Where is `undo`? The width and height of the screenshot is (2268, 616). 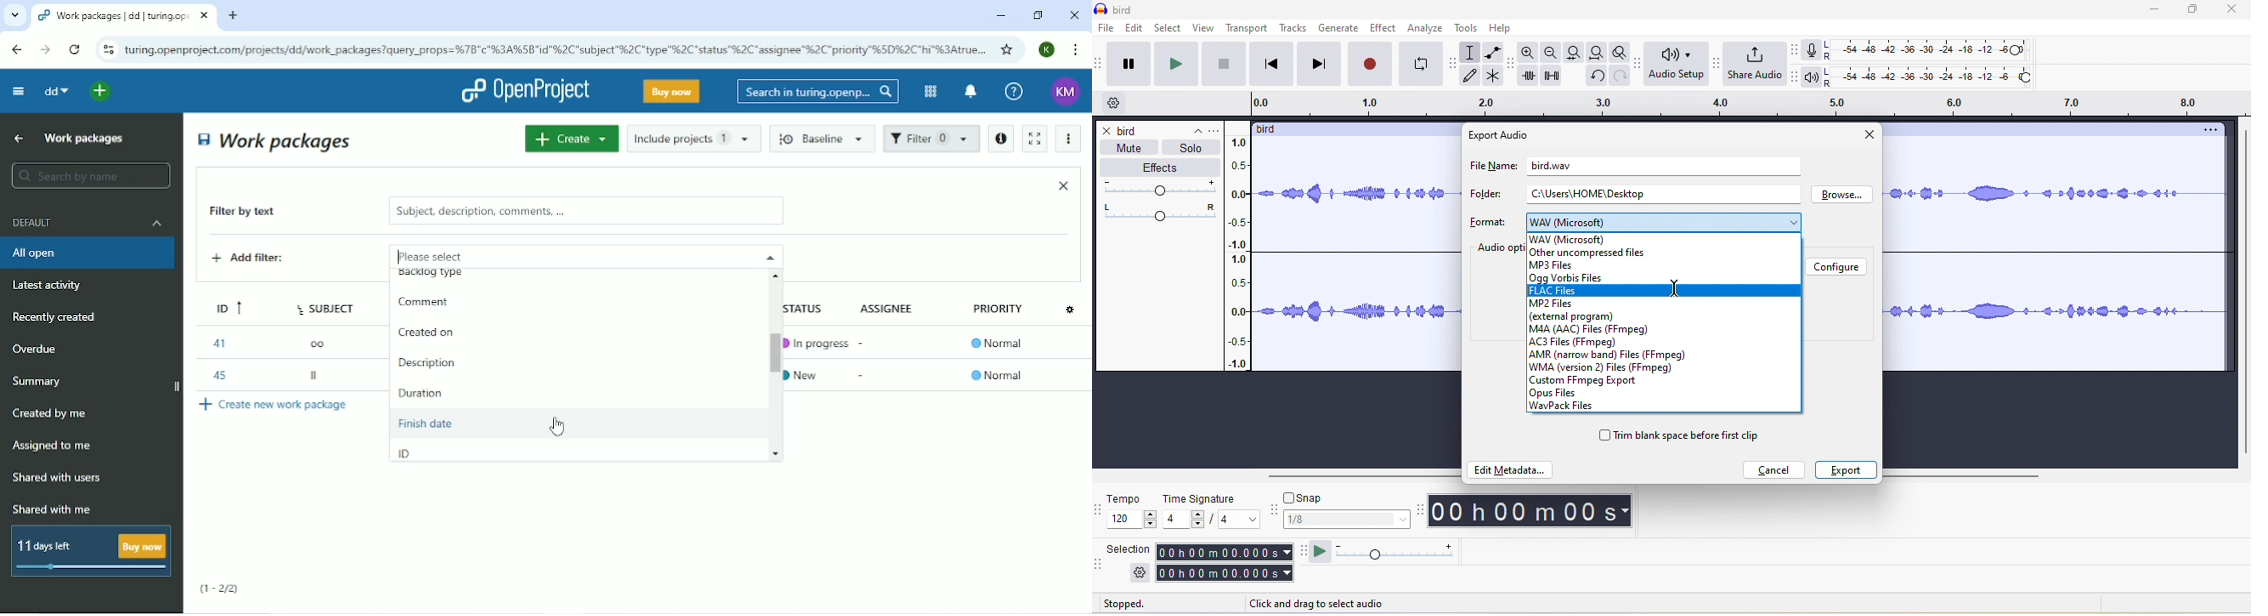
undo is located at coordinates (1595, 79).